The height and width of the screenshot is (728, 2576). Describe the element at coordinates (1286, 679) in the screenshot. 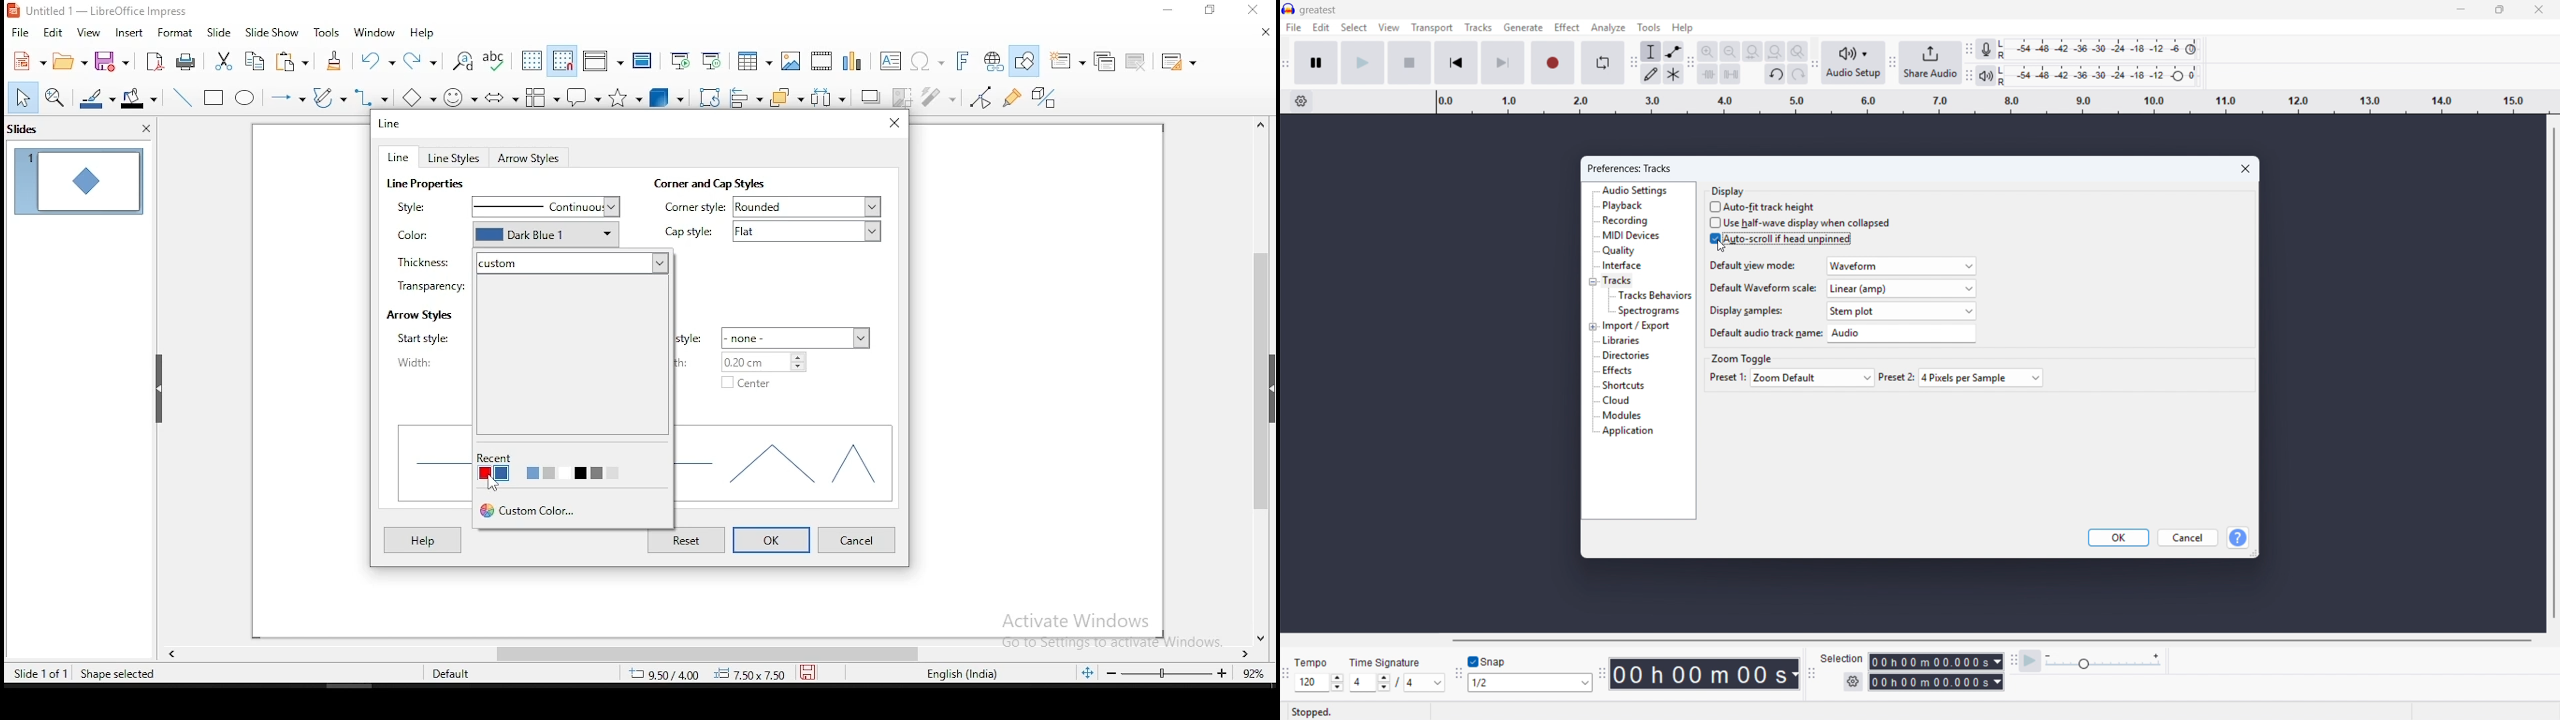

I see `Time signature toolbar ` at that location.